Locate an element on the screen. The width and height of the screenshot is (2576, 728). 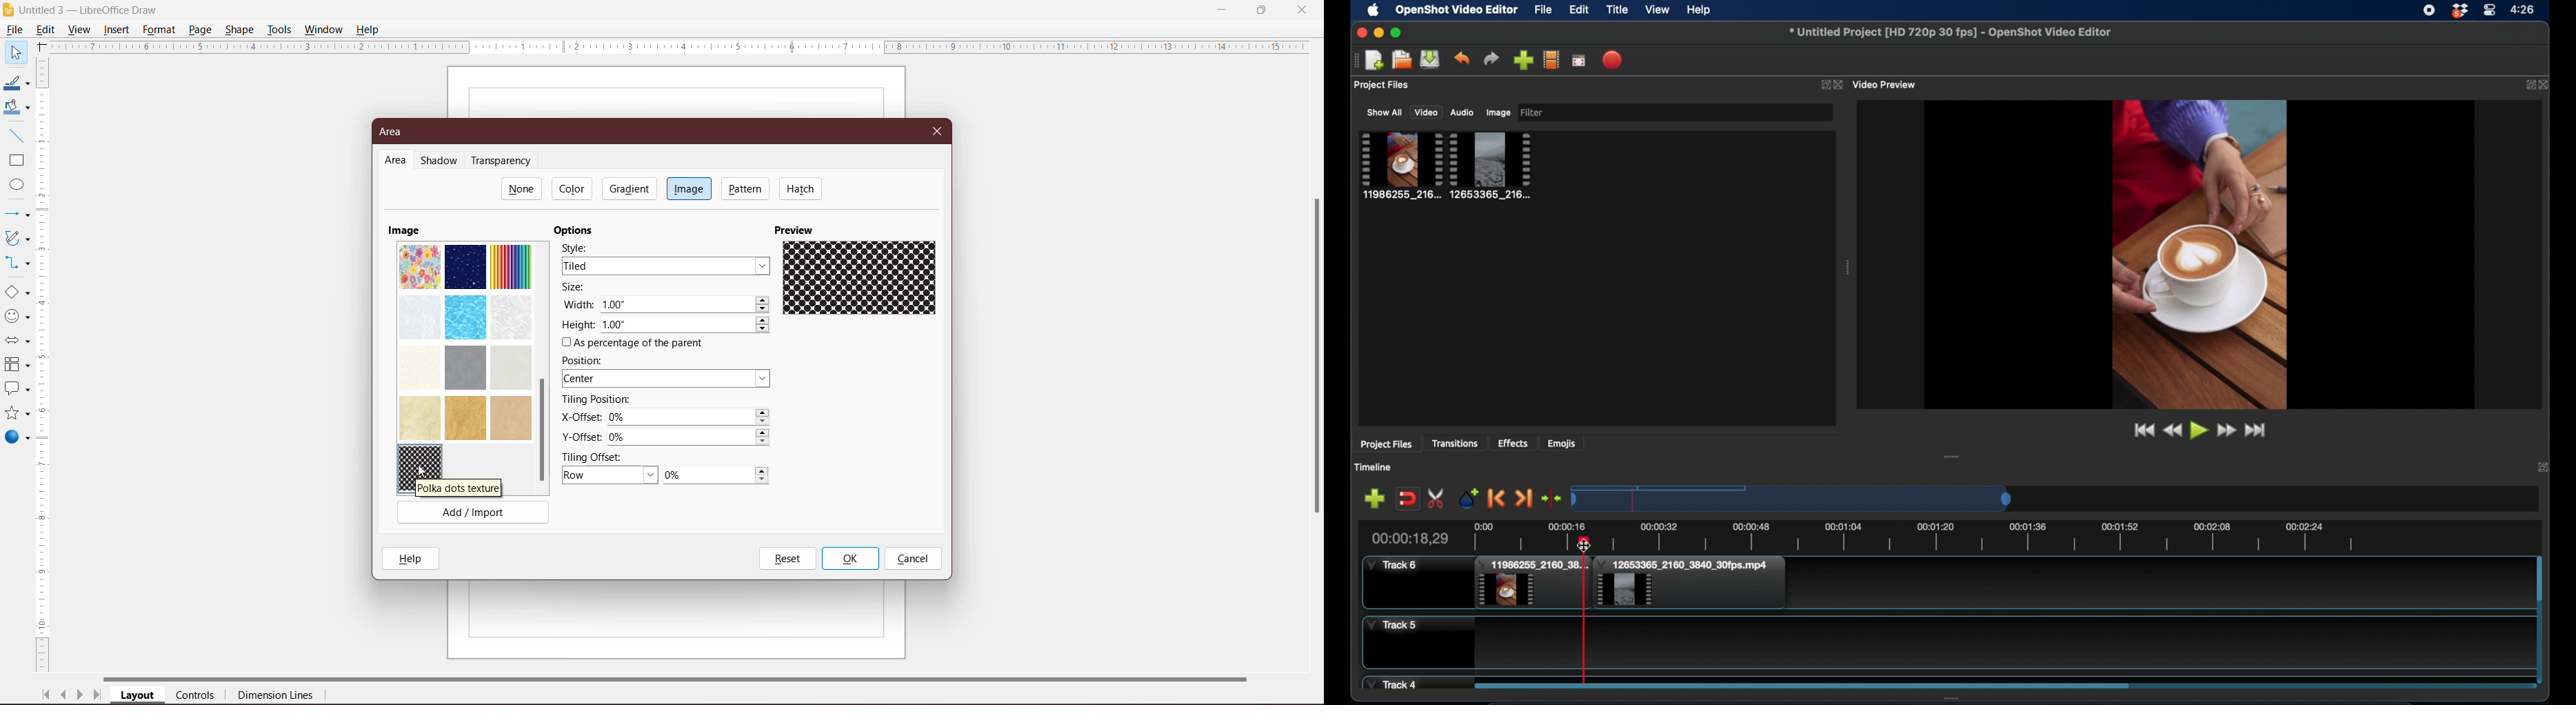
Diagram Title - Application Name is located at coordinates (93, 10).